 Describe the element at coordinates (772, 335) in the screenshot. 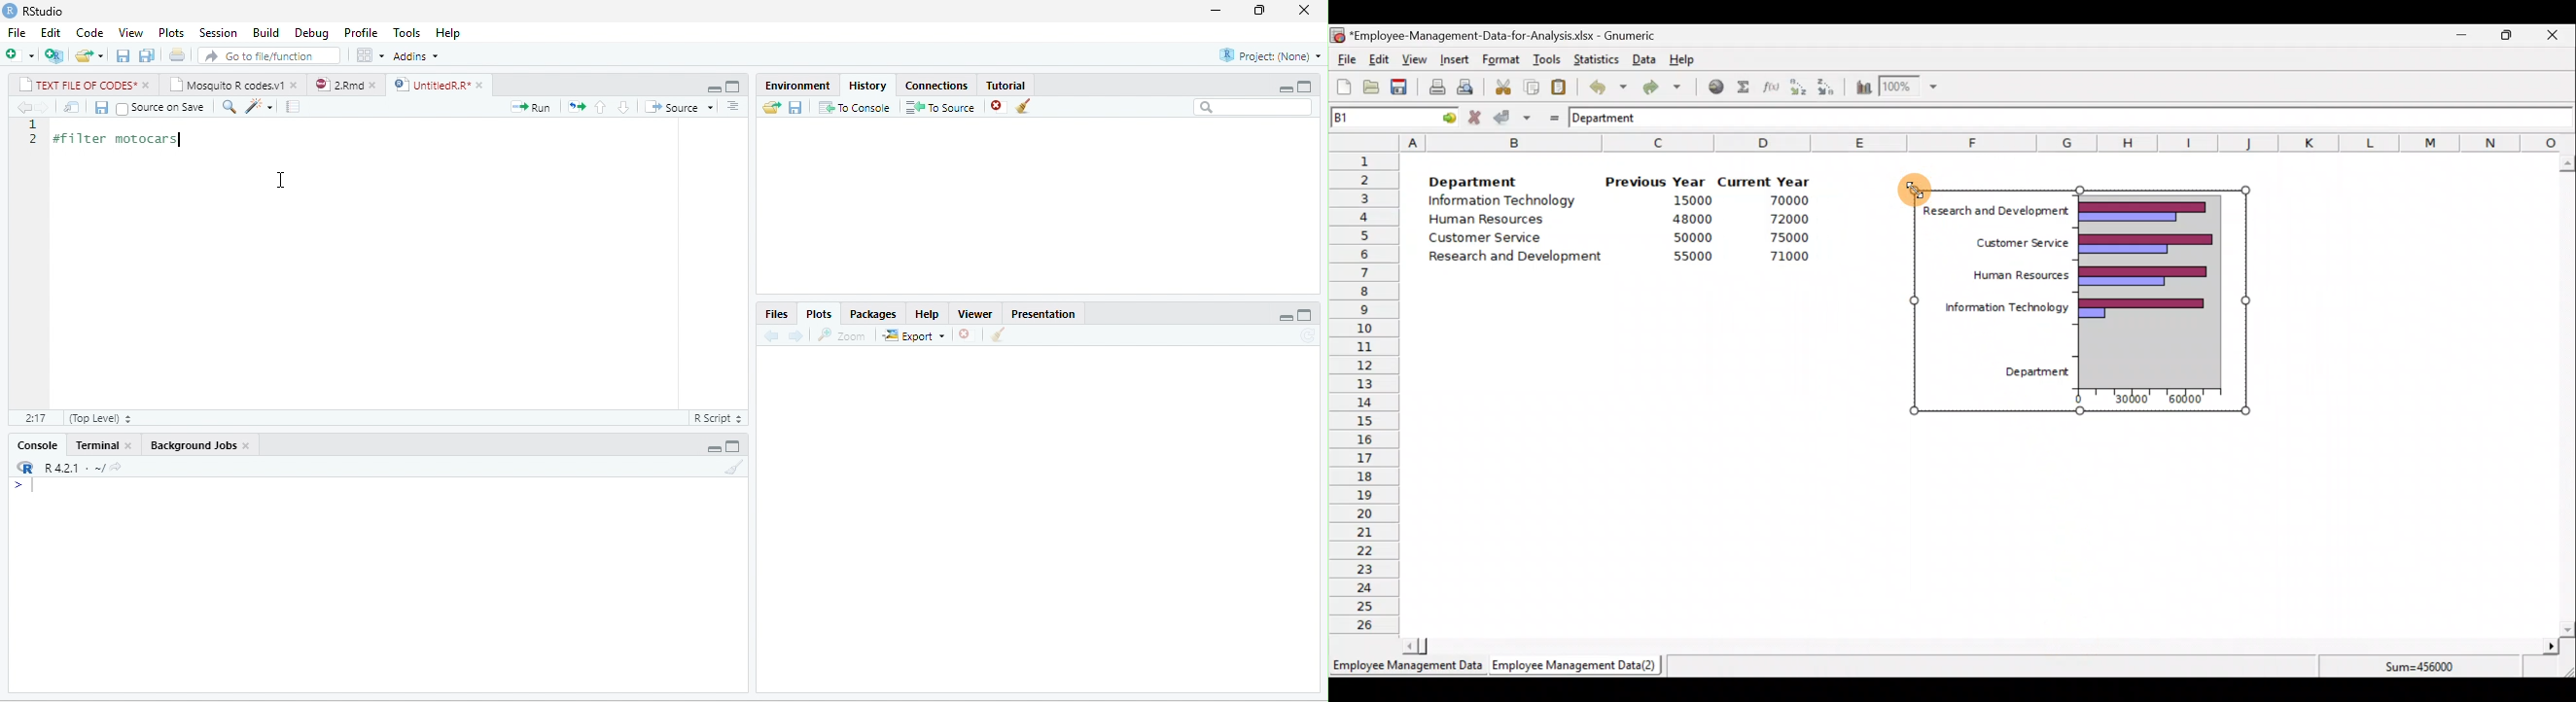

I see `back` at that location.